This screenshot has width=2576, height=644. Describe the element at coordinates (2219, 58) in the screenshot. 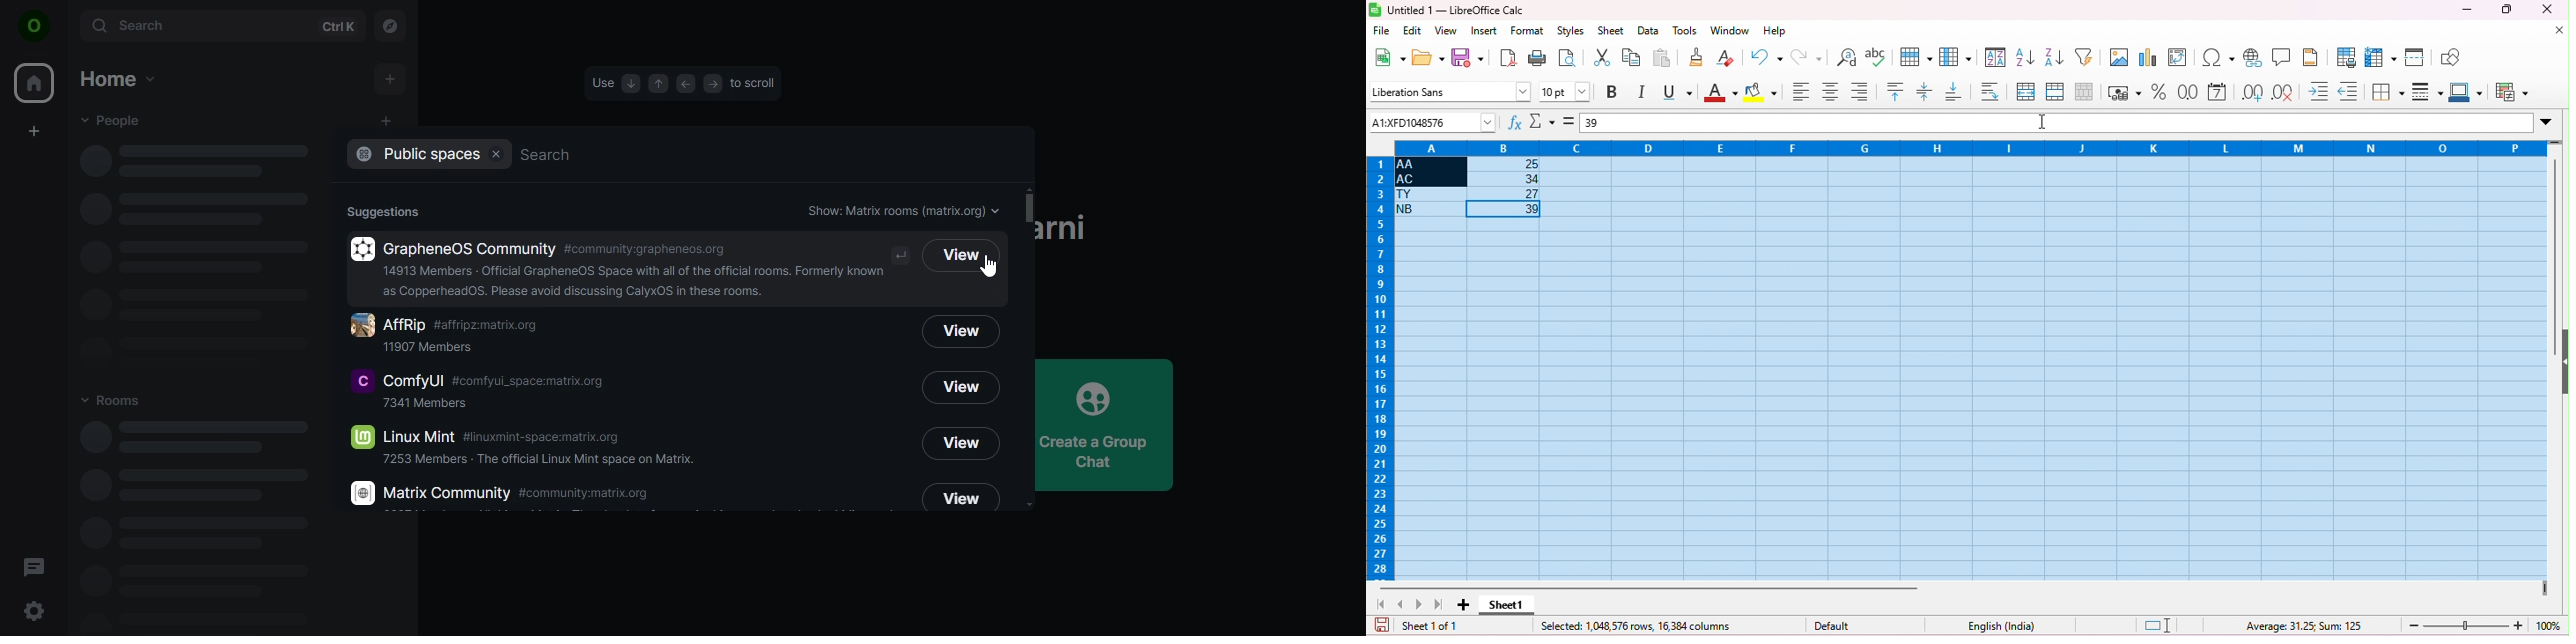

I see `insert special characters` at that location.